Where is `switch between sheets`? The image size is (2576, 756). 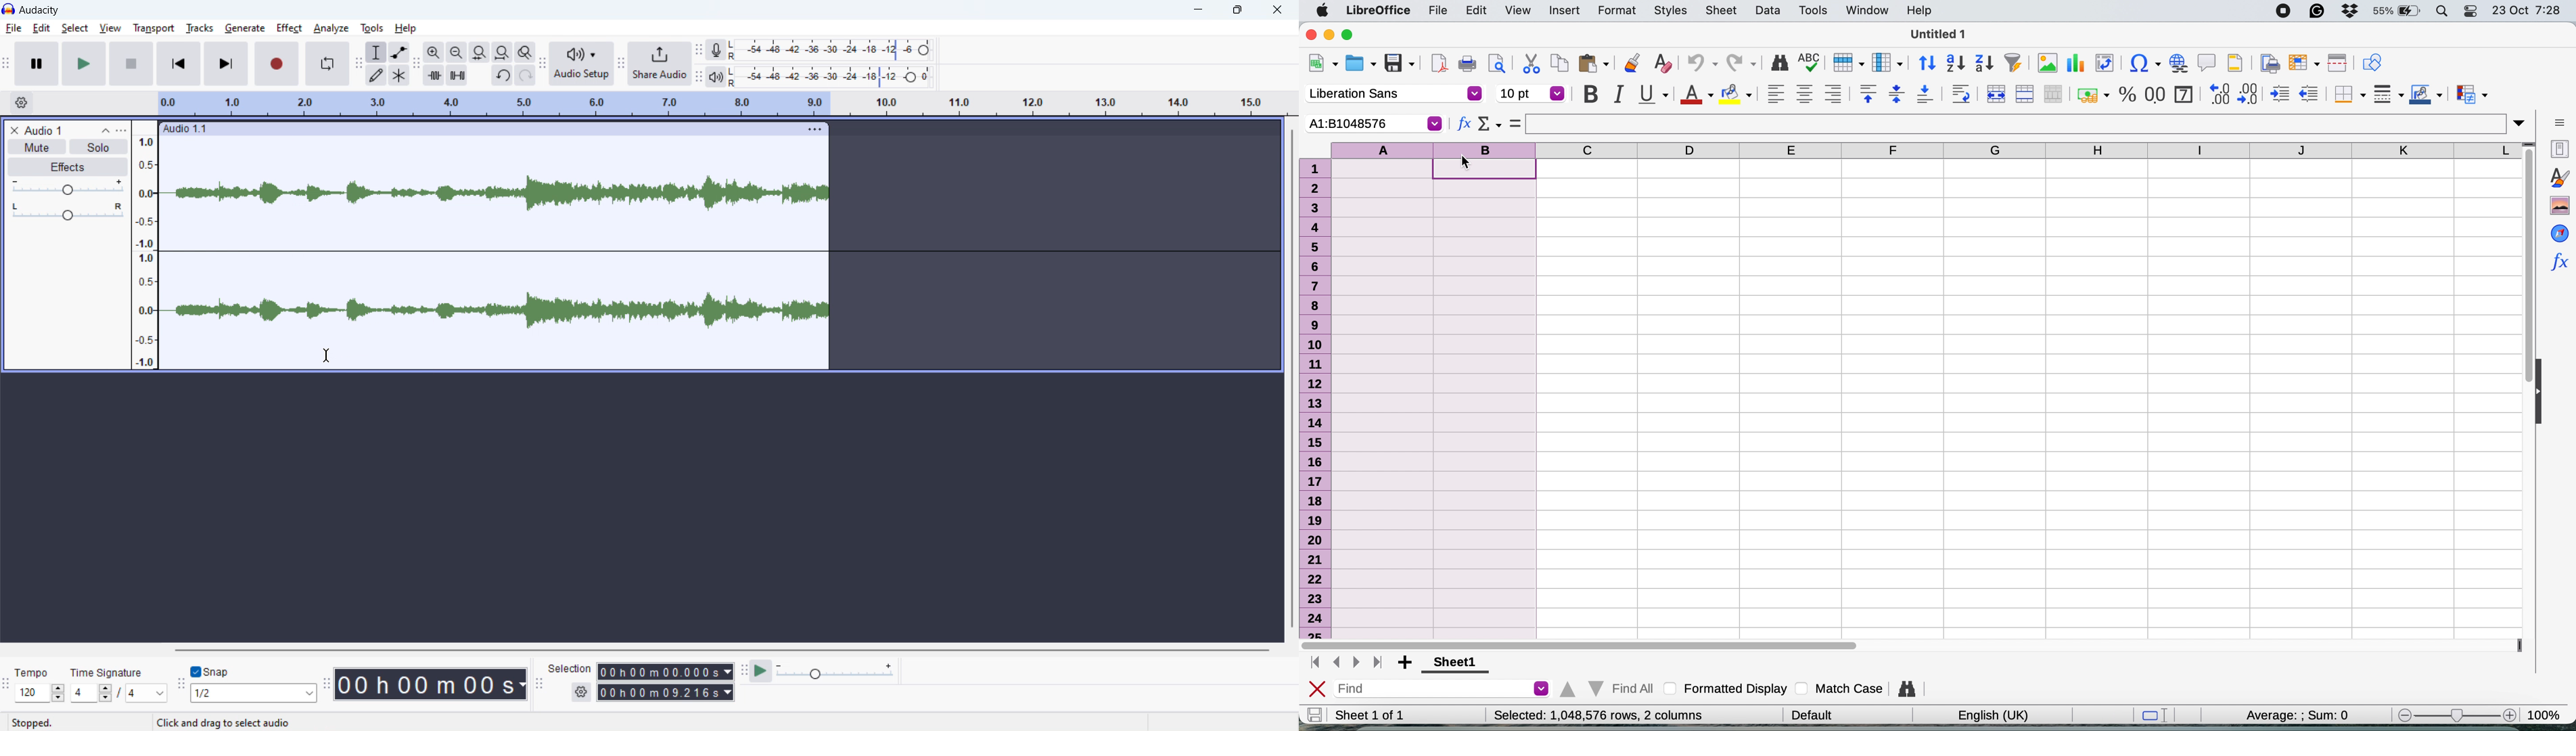
switch between sheets is located at coordinates (1345, 663).